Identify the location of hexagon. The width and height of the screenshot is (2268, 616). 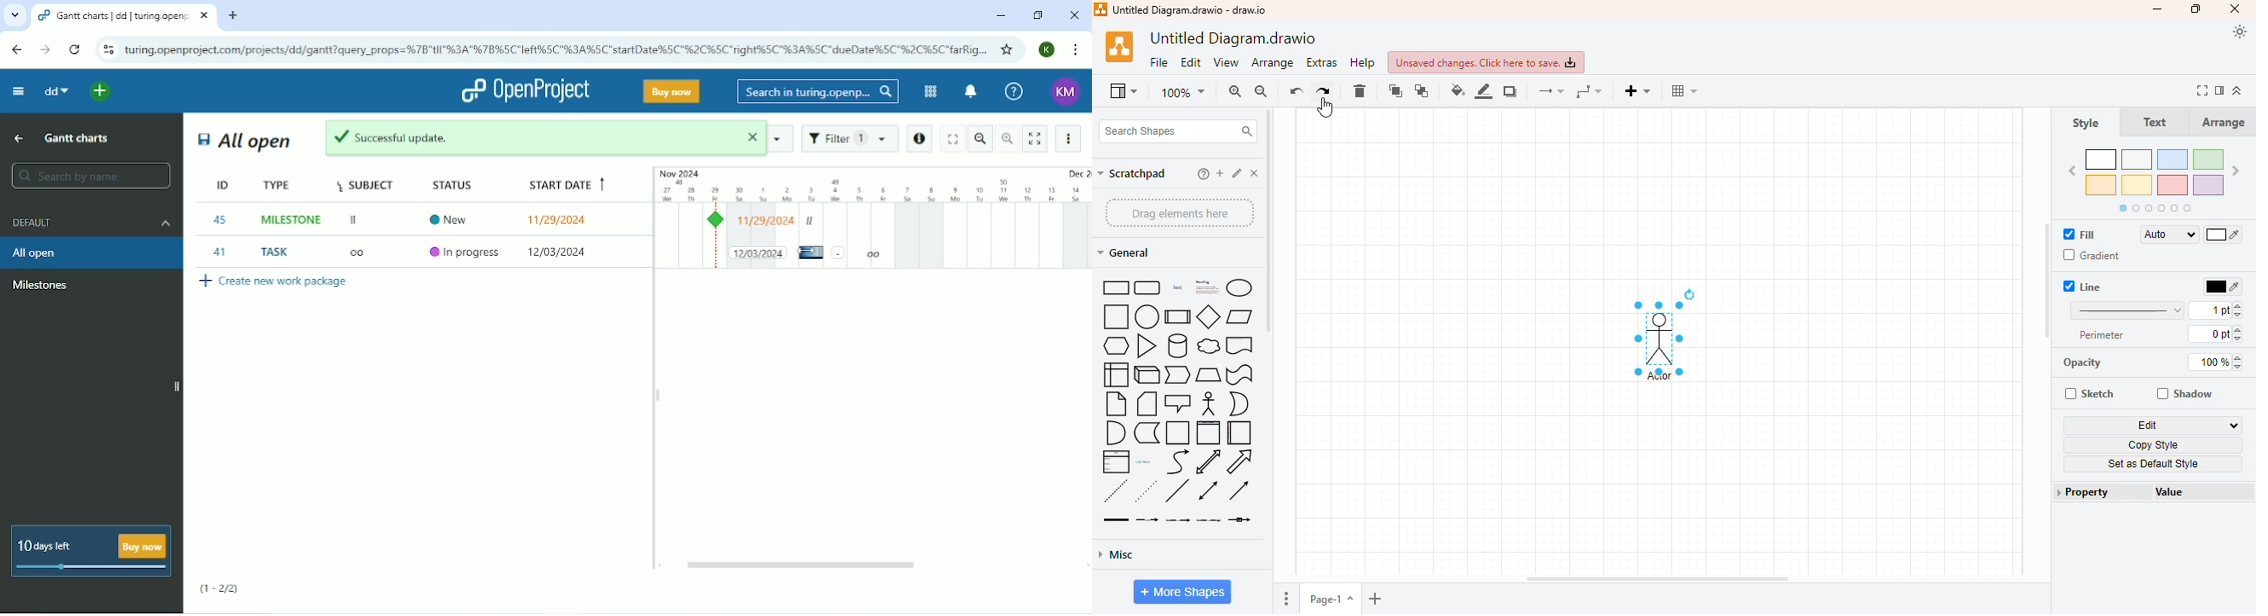
(1116, 346).